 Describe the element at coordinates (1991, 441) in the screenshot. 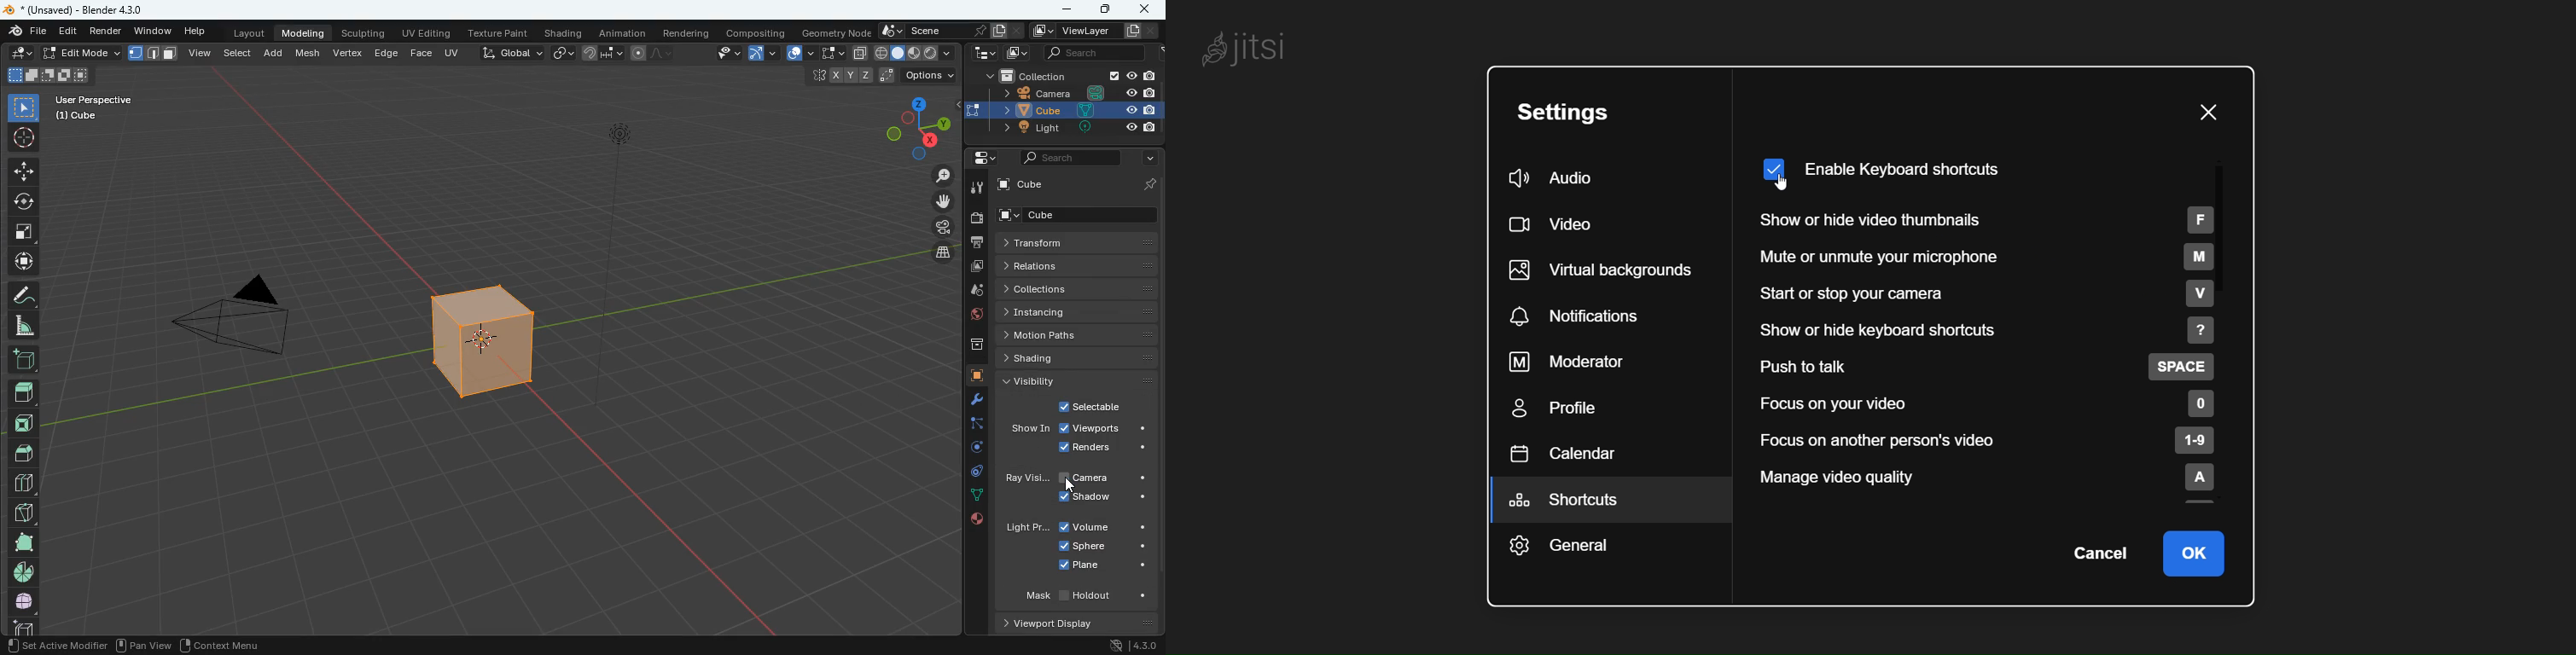

I see `focus on another person` at that location.